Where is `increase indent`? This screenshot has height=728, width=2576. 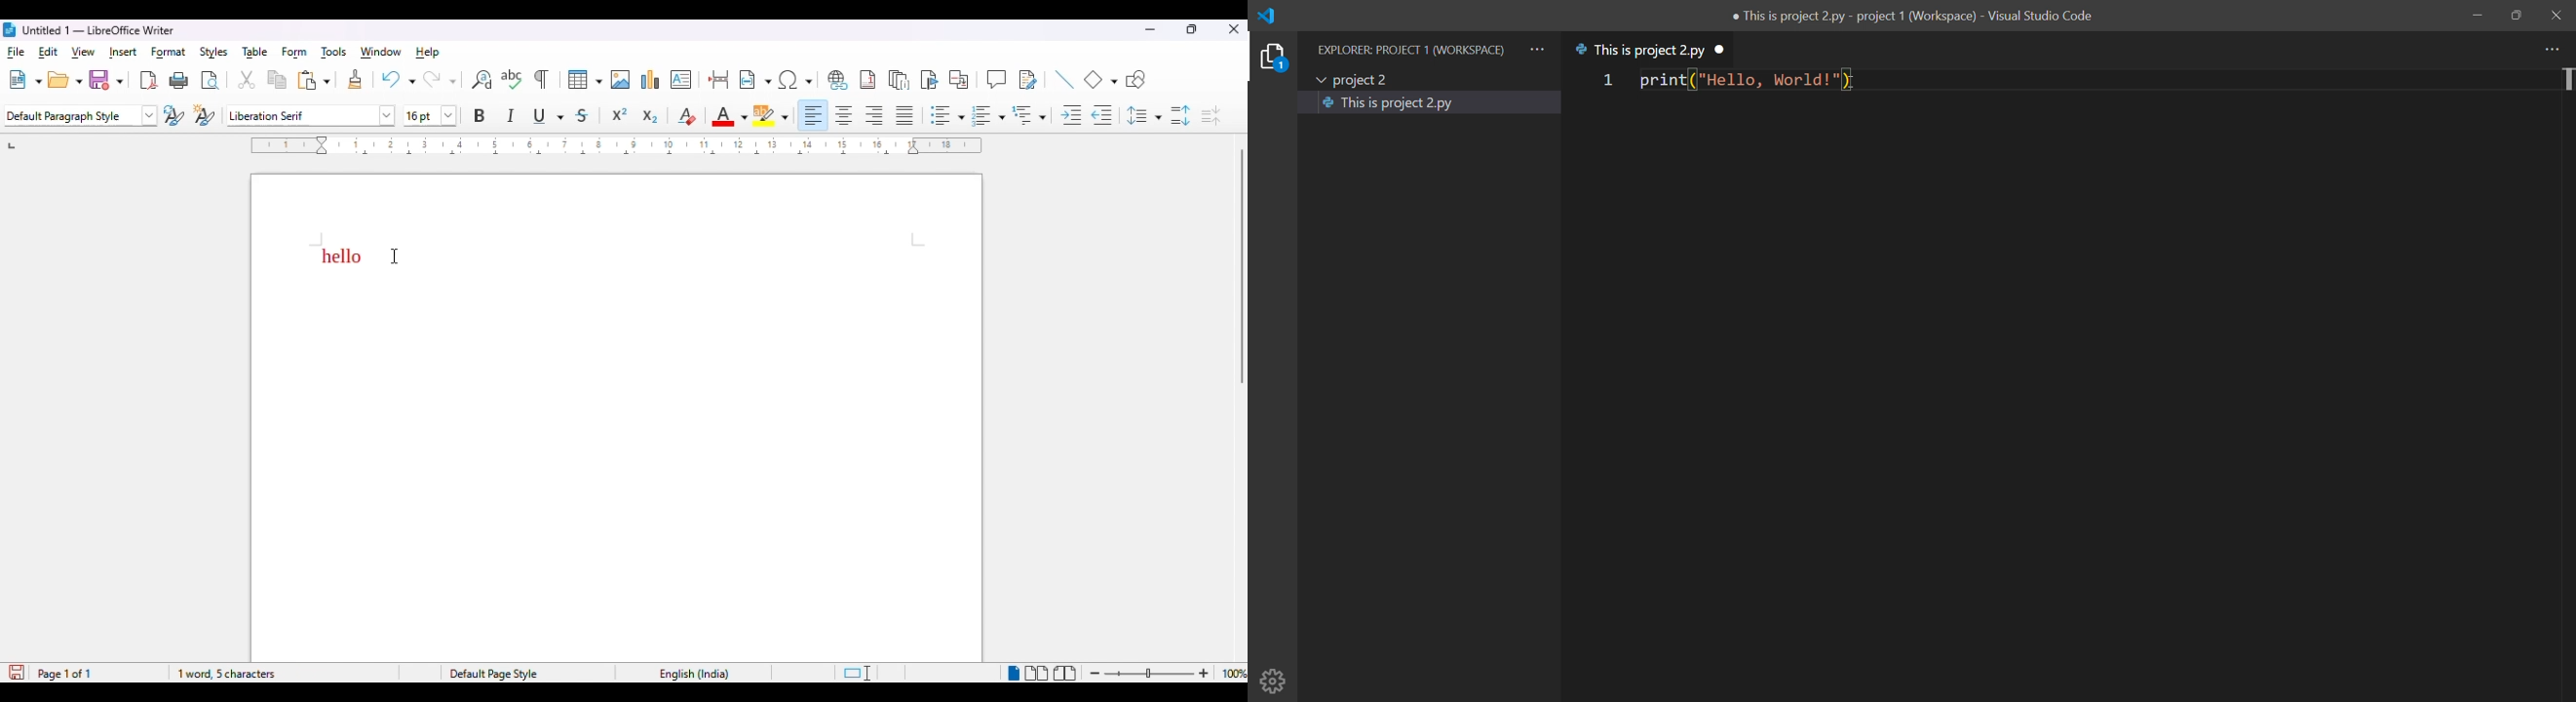 increase indent is located at coordinates (1070, 116).